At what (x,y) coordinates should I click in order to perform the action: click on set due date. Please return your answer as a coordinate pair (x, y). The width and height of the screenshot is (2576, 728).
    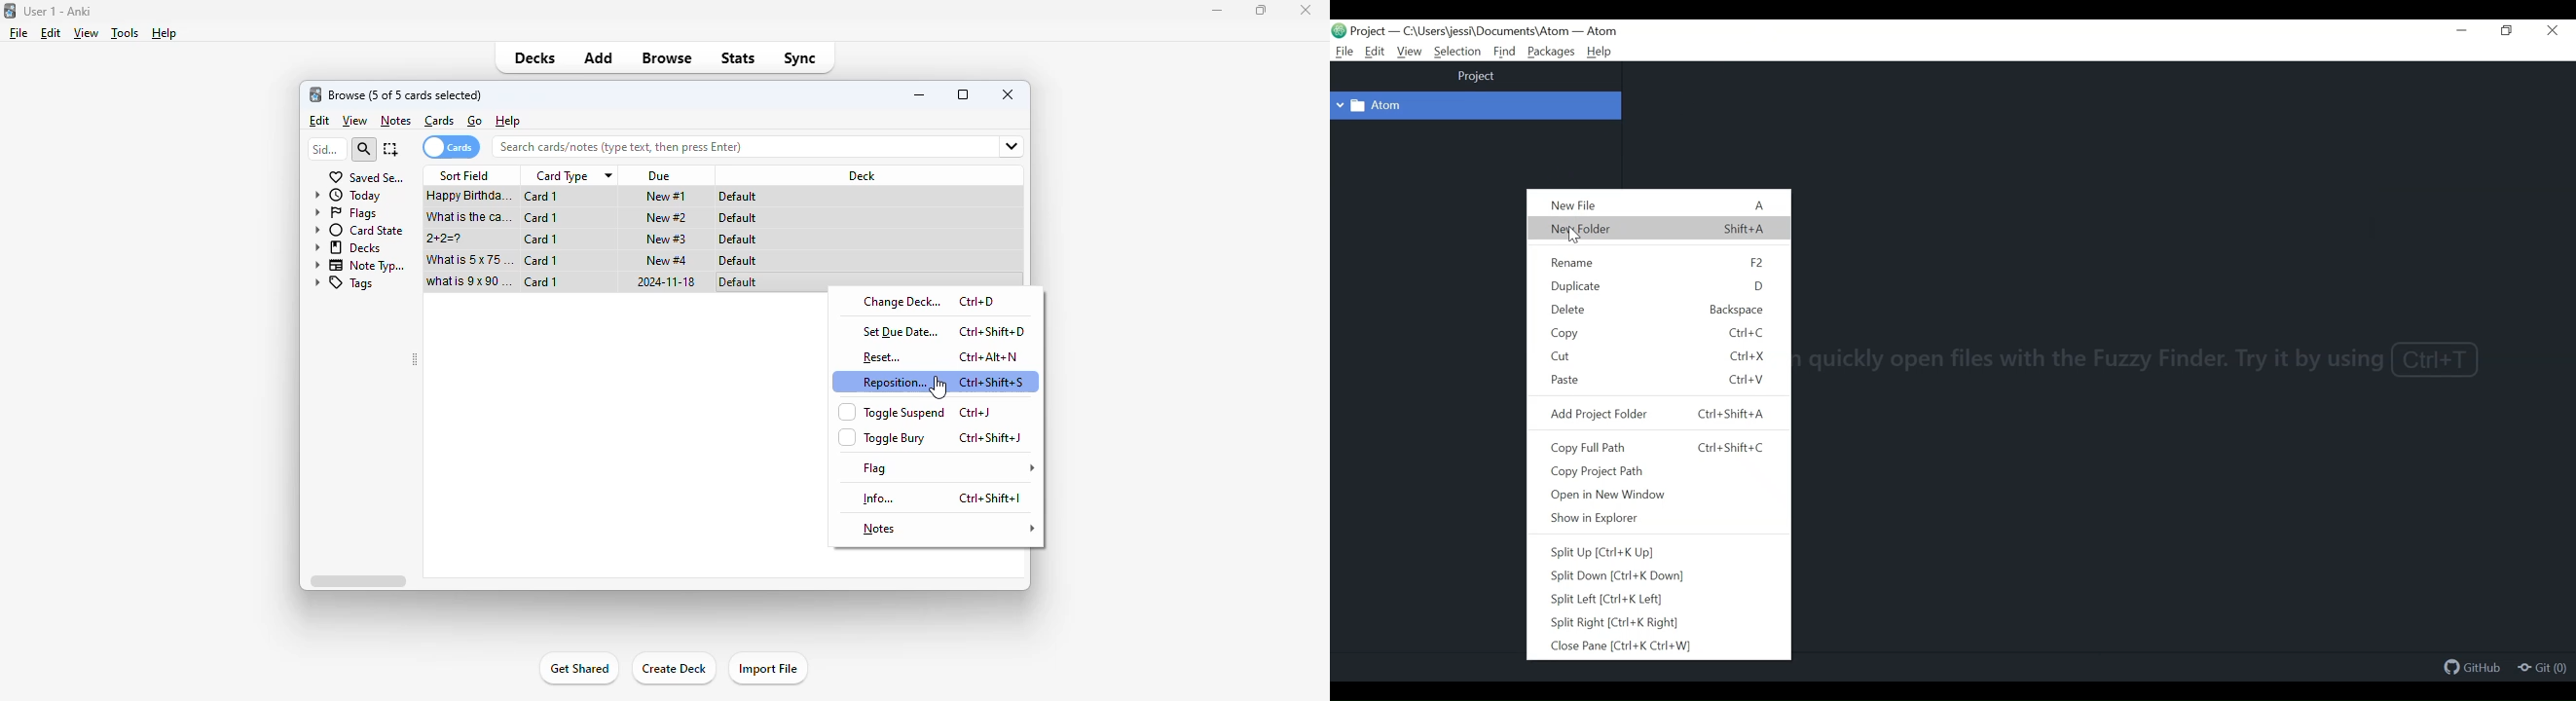
    Looking at the image, I should click on (901, 331).